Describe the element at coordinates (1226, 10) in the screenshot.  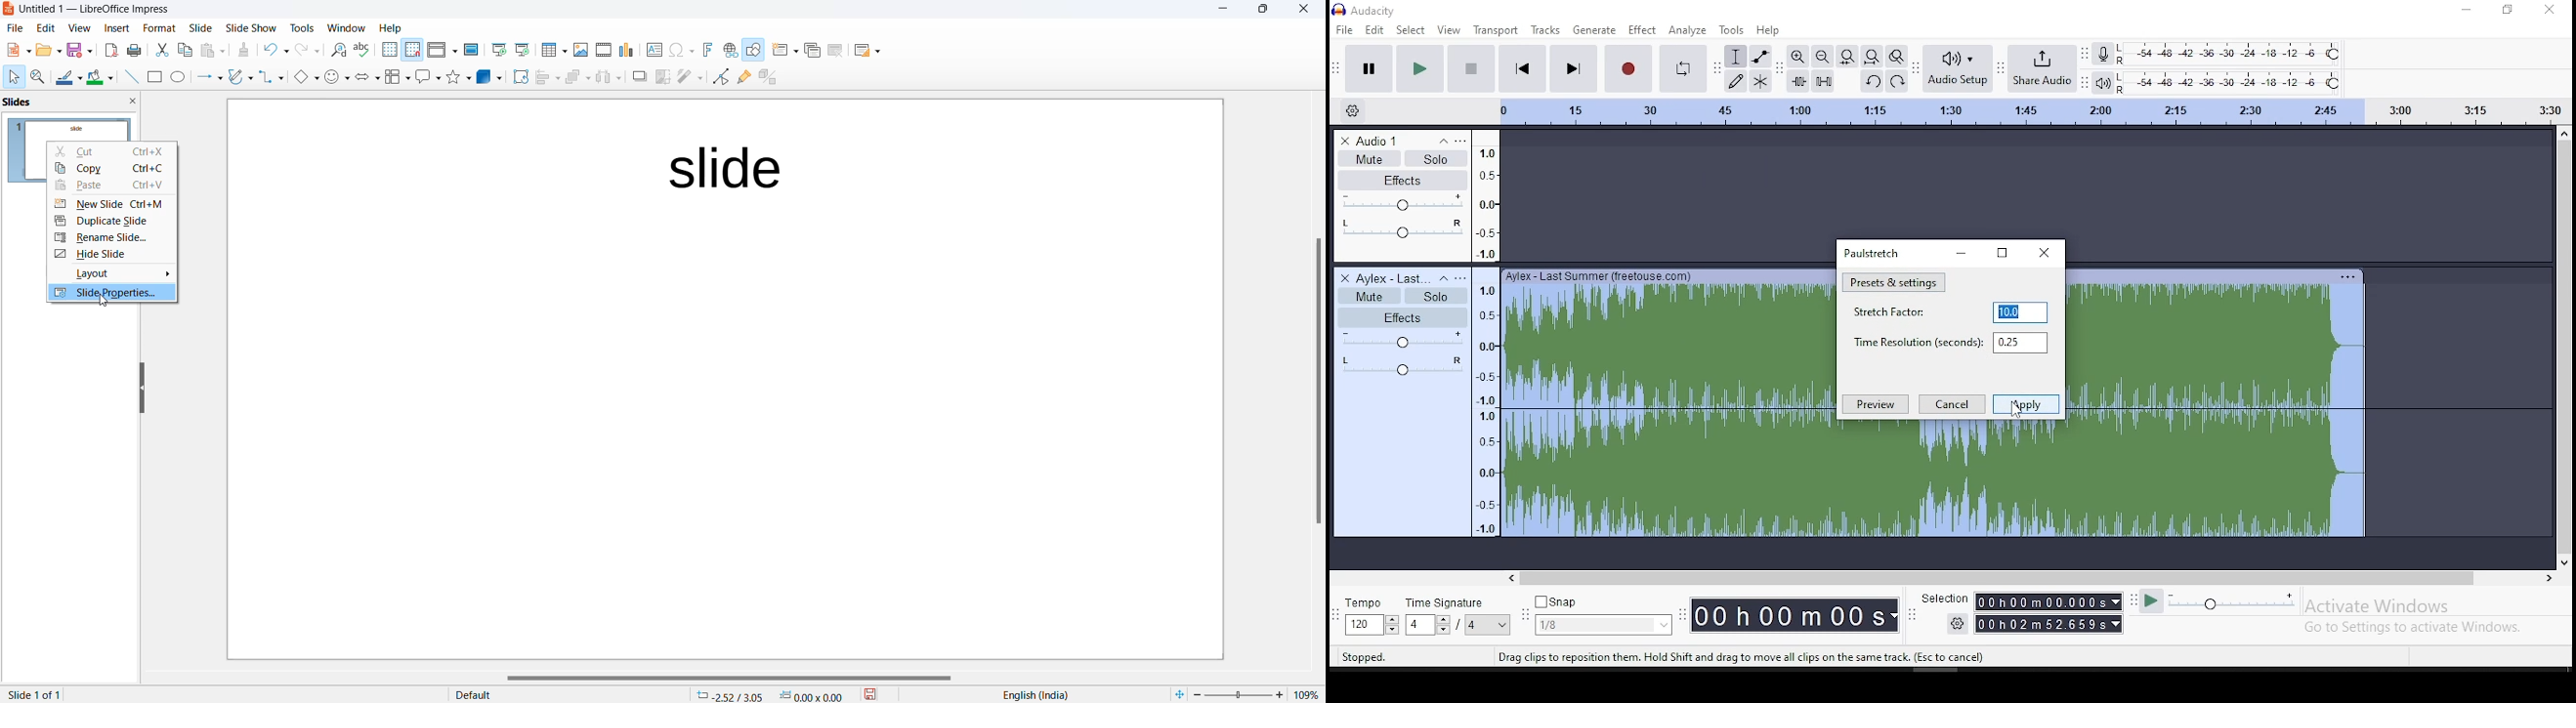
I see `close` at that location.